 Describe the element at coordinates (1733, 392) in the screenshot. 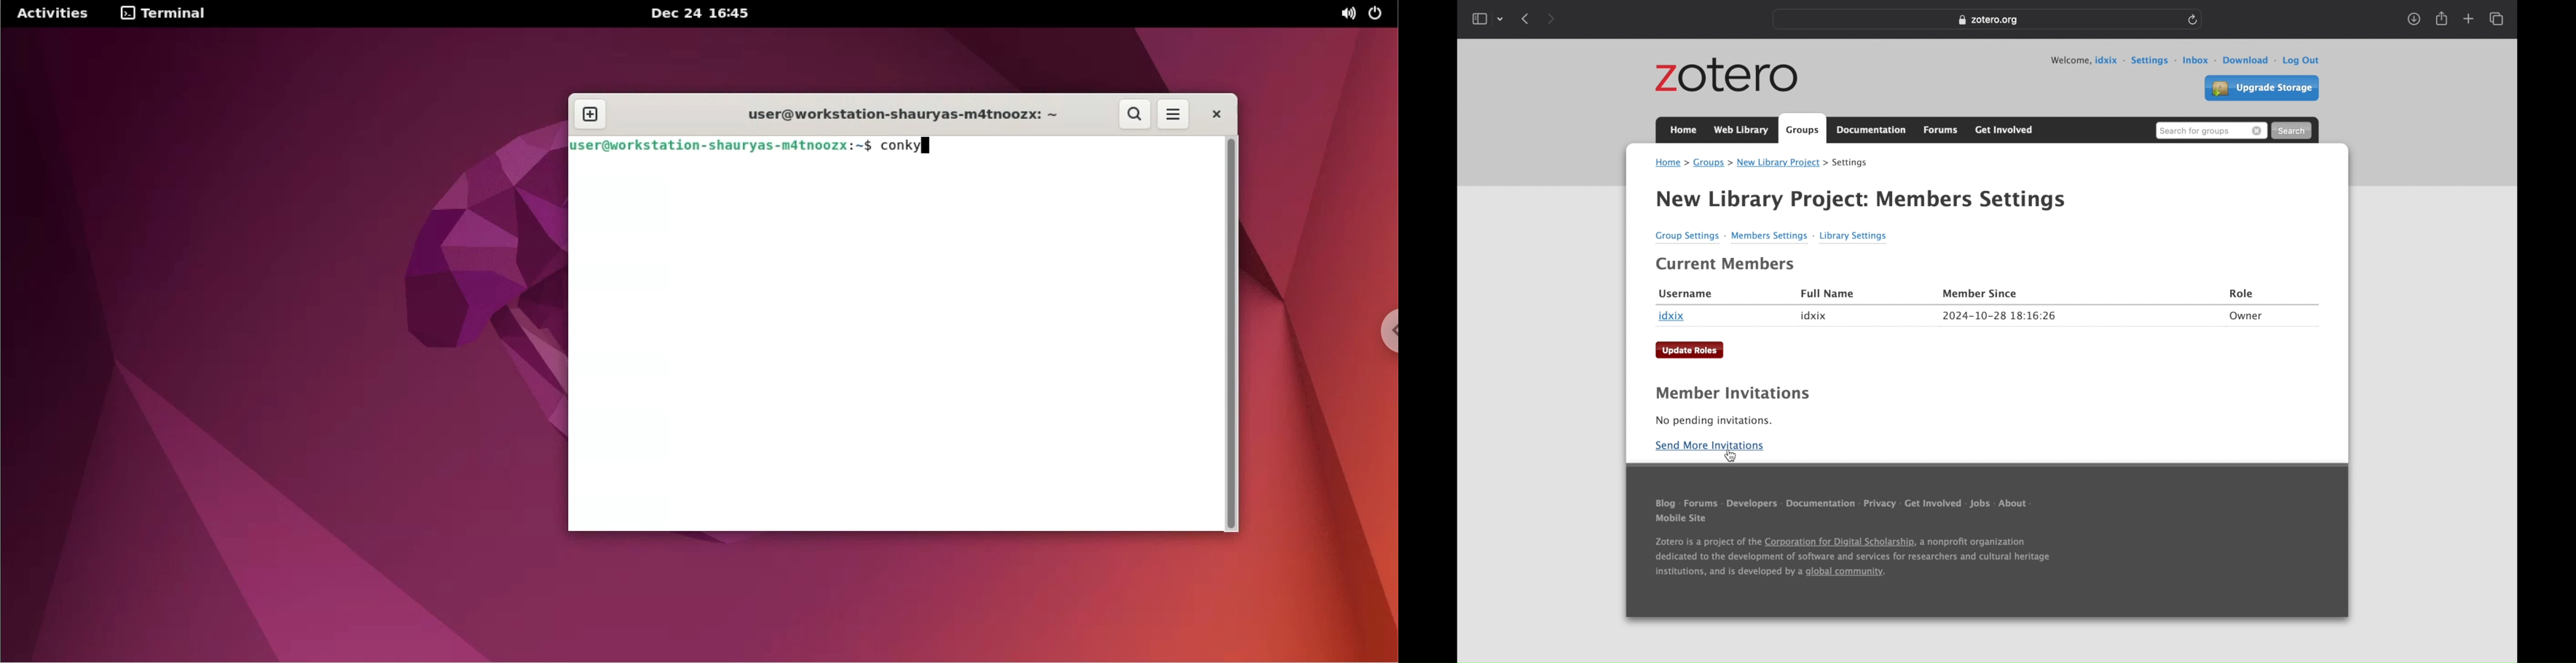

I see `member invitations` at that location.